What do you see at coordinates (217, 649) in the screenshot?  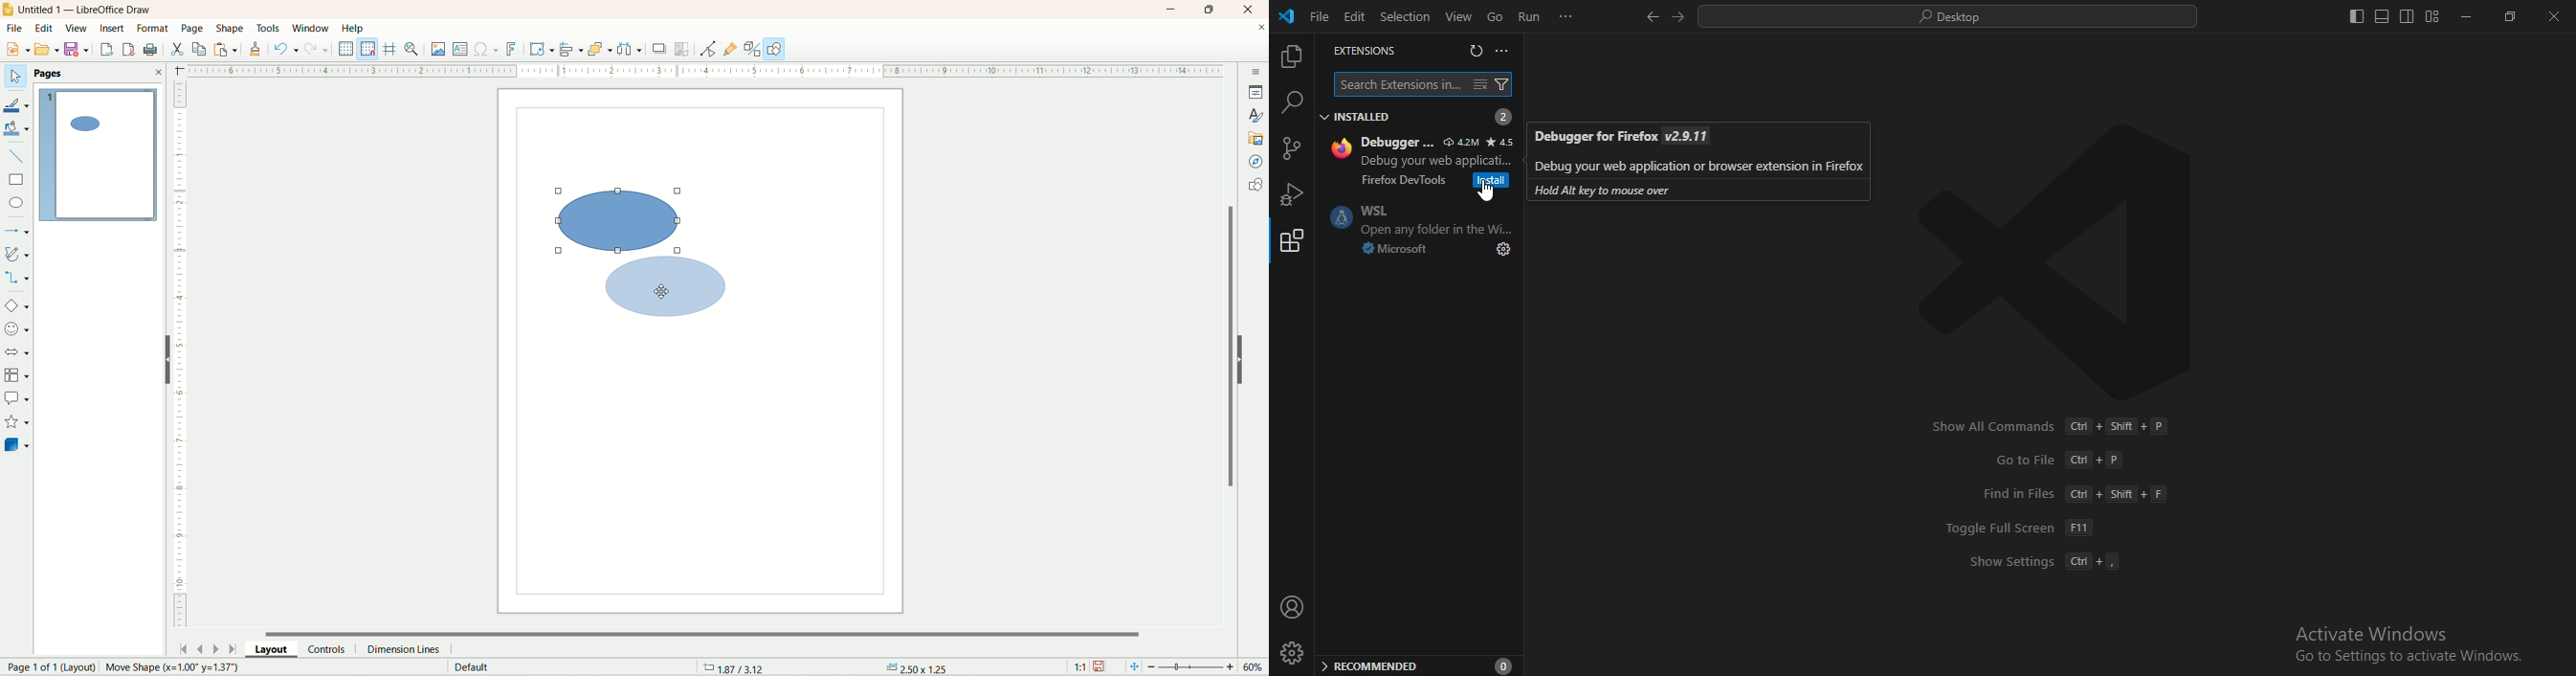 I see `next page` at bounding box center [217, 649].